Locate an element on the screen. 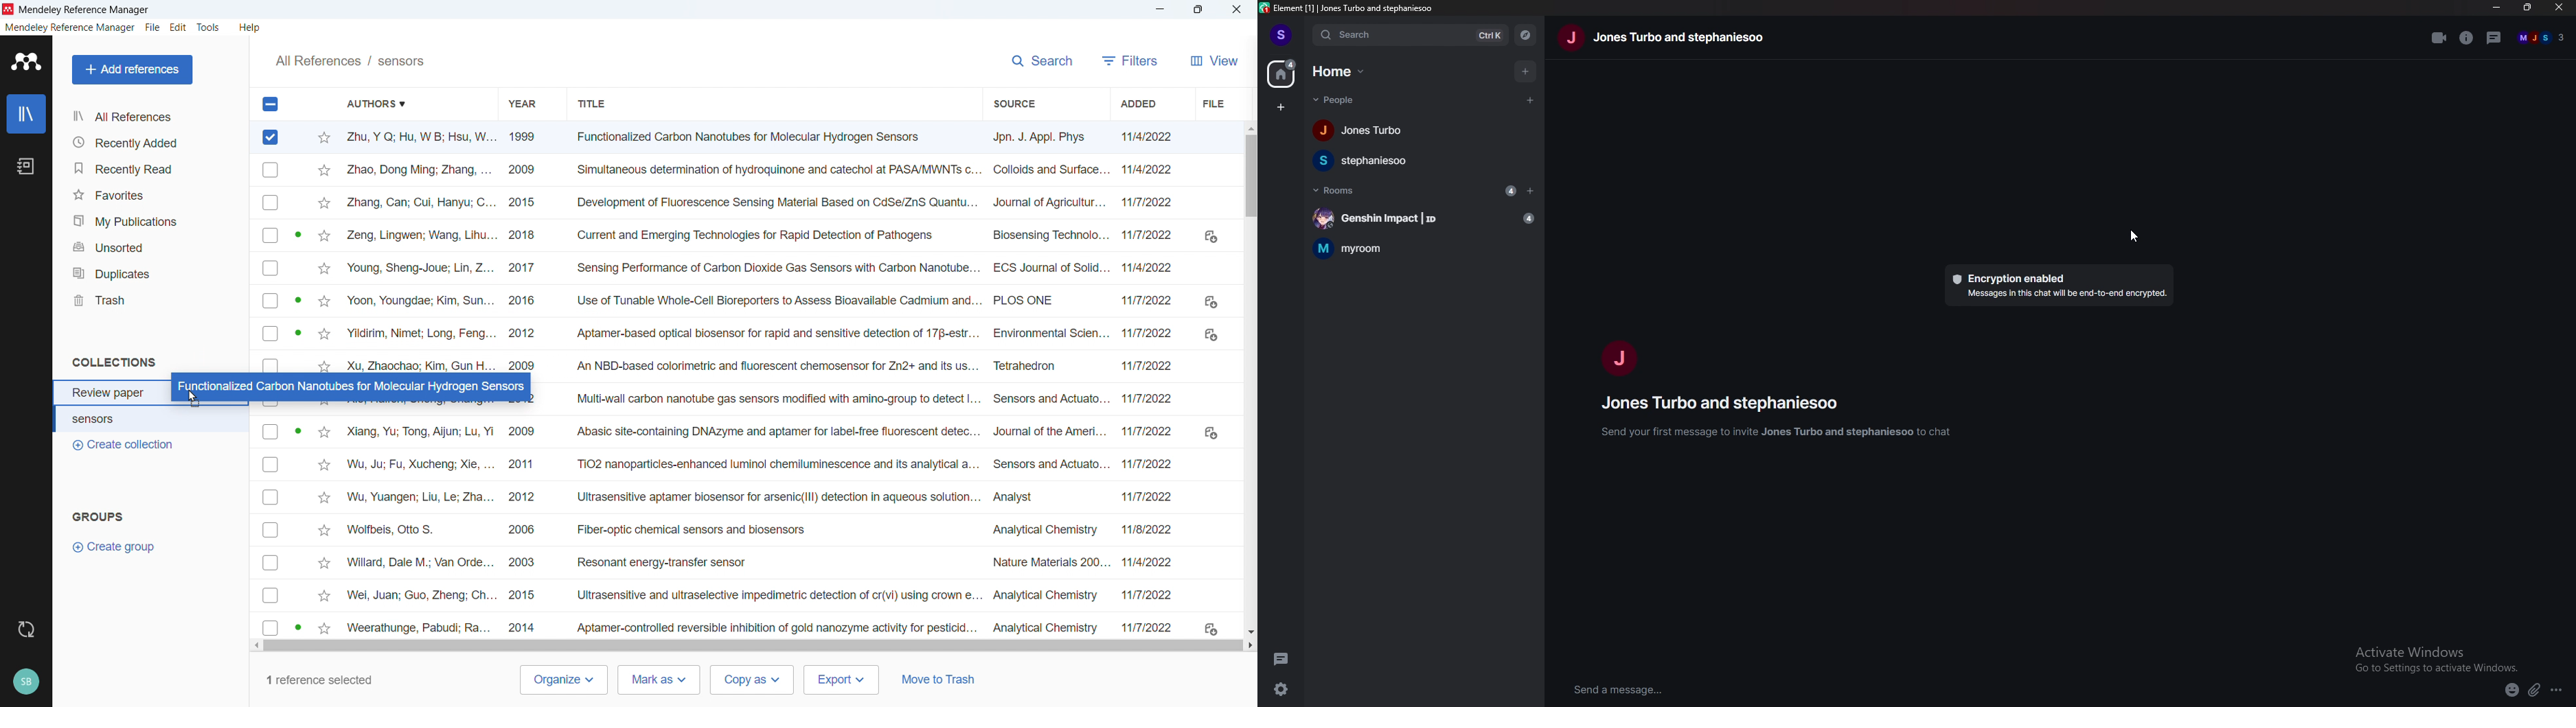 This screenshot has width=2576, height=728. Favourites  is located at coordinates (153, 196).